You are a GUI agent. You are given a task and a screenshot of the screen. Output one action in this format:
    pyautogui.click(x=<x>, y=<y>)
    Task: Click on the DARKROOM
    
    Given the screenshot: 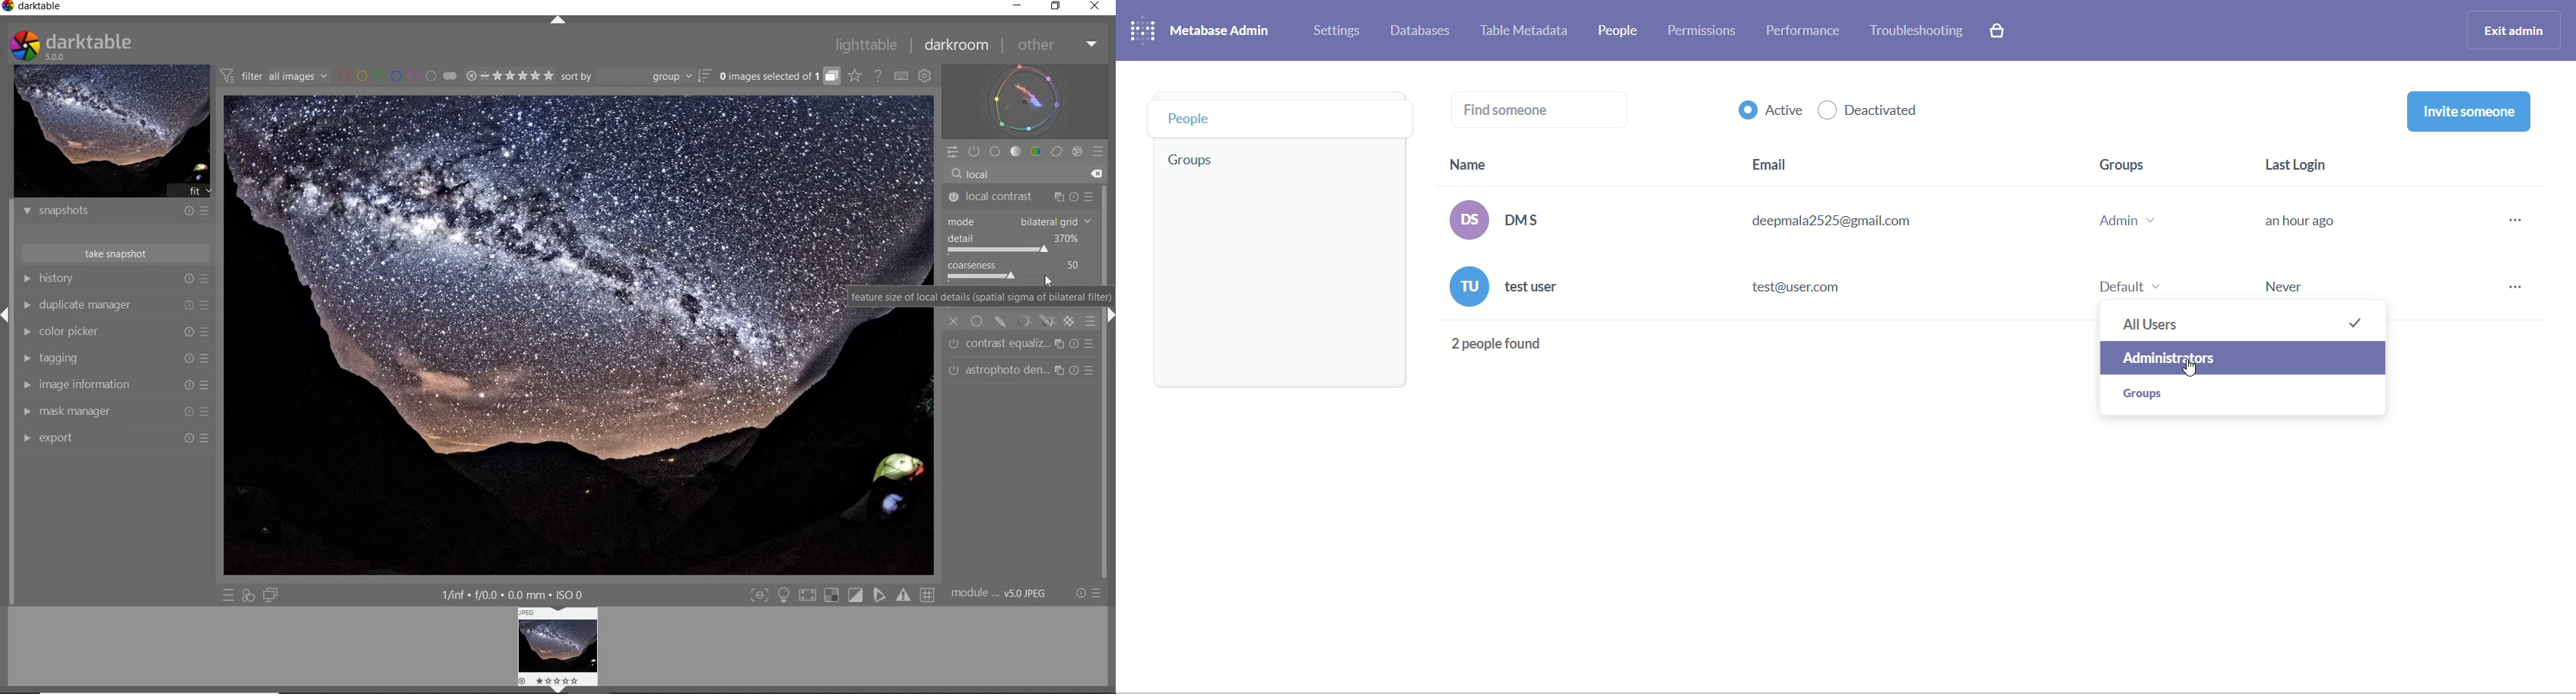 What is the action you would take?
    pyautogui.click(x=963, y=46)
    